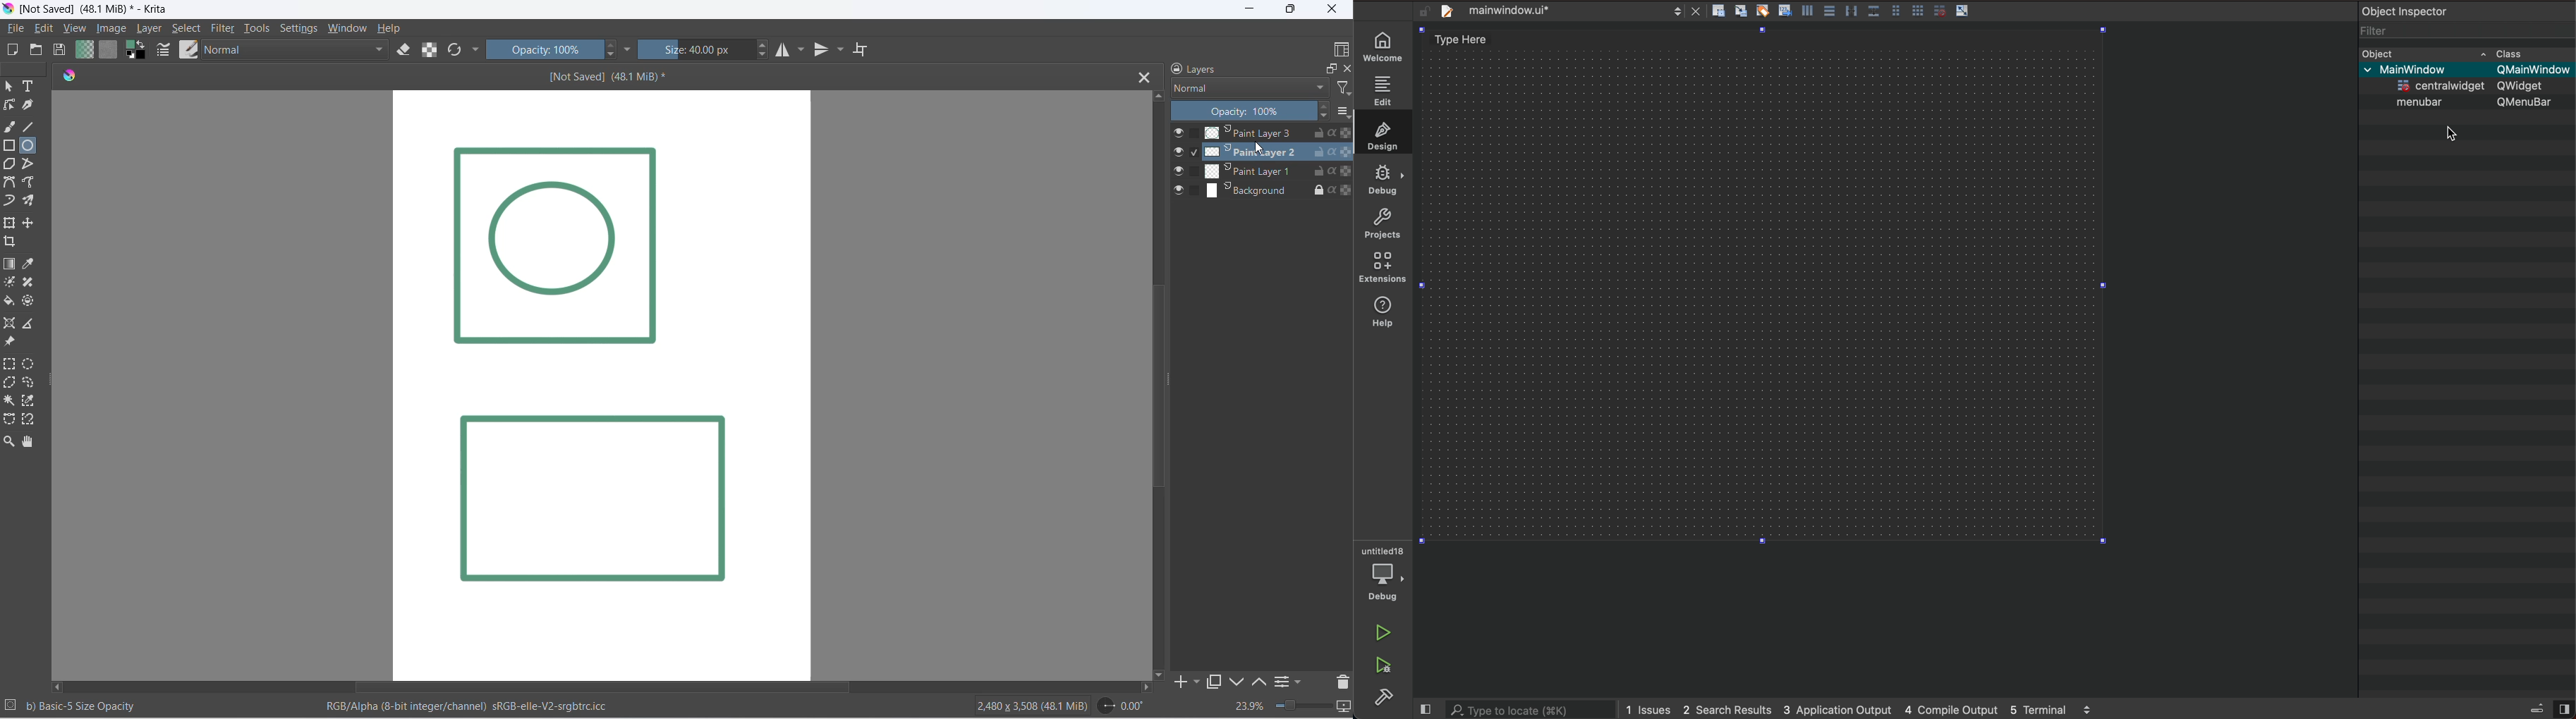 The width and height of the screenshot is (2576, 728). I want to click on main window QmainWindow, so click(2464, 71).